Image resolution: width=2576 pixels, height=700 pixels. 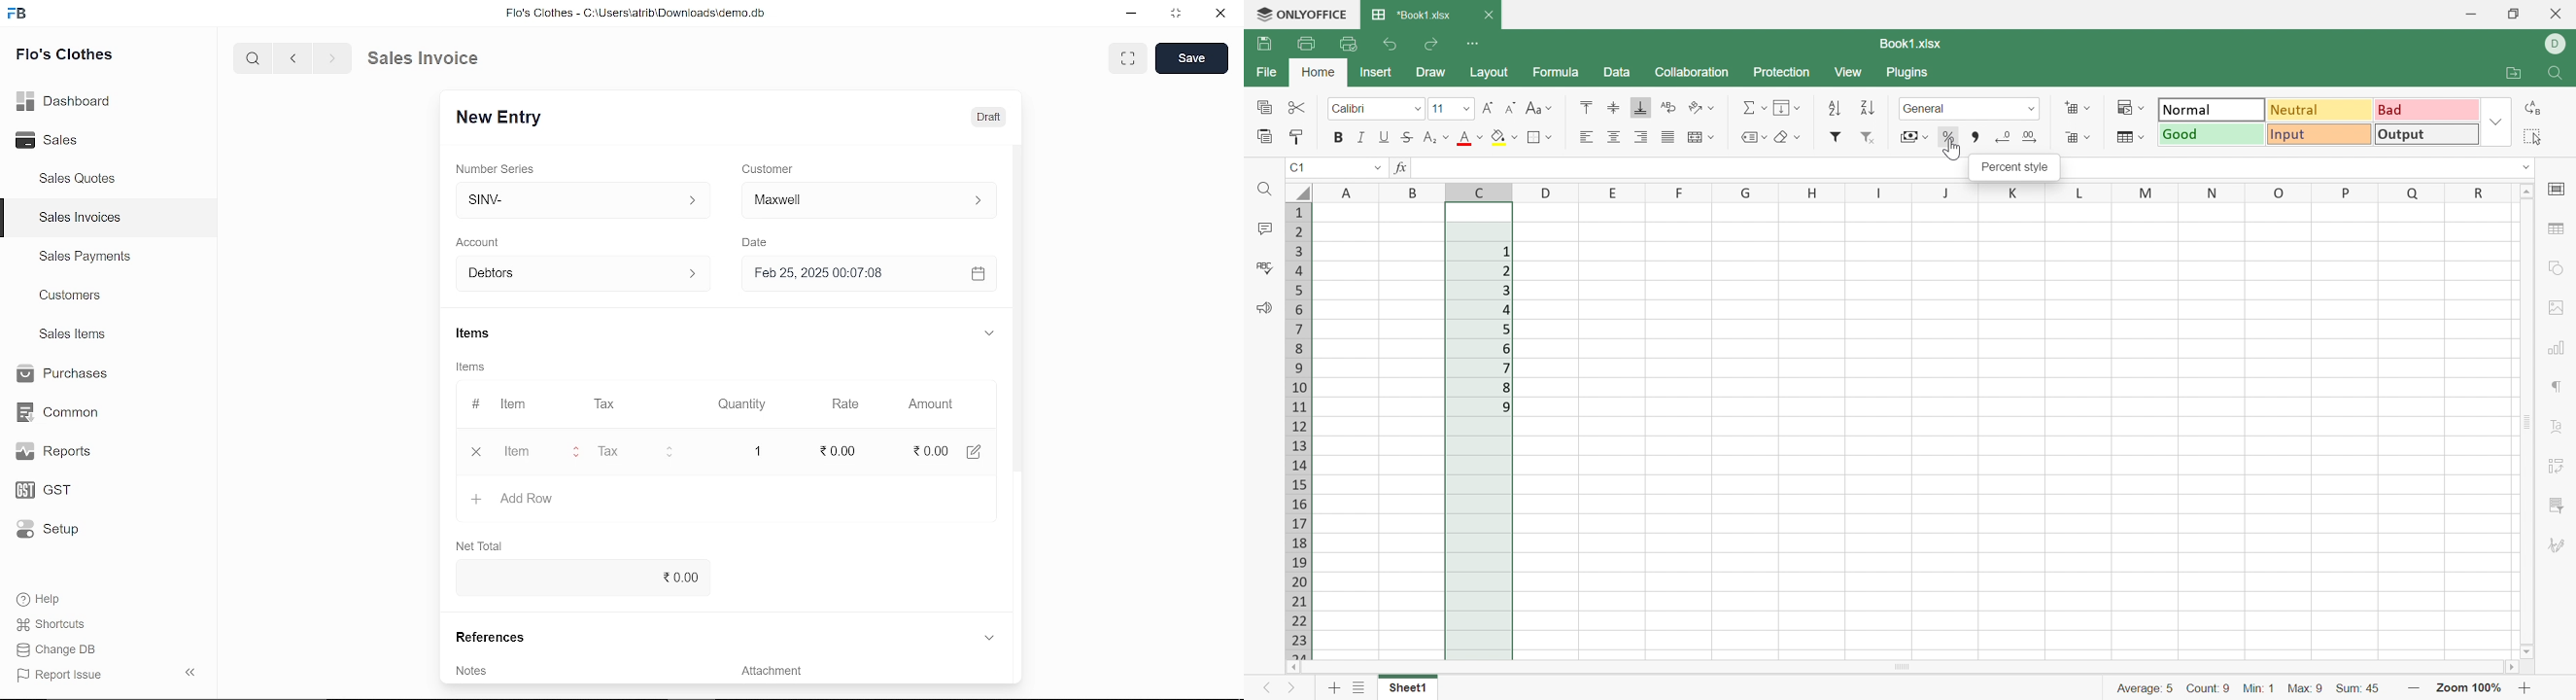 What do you see at coordinates (256, 59) in the screenshot?
I see `search` at bounding box center [256, 59].